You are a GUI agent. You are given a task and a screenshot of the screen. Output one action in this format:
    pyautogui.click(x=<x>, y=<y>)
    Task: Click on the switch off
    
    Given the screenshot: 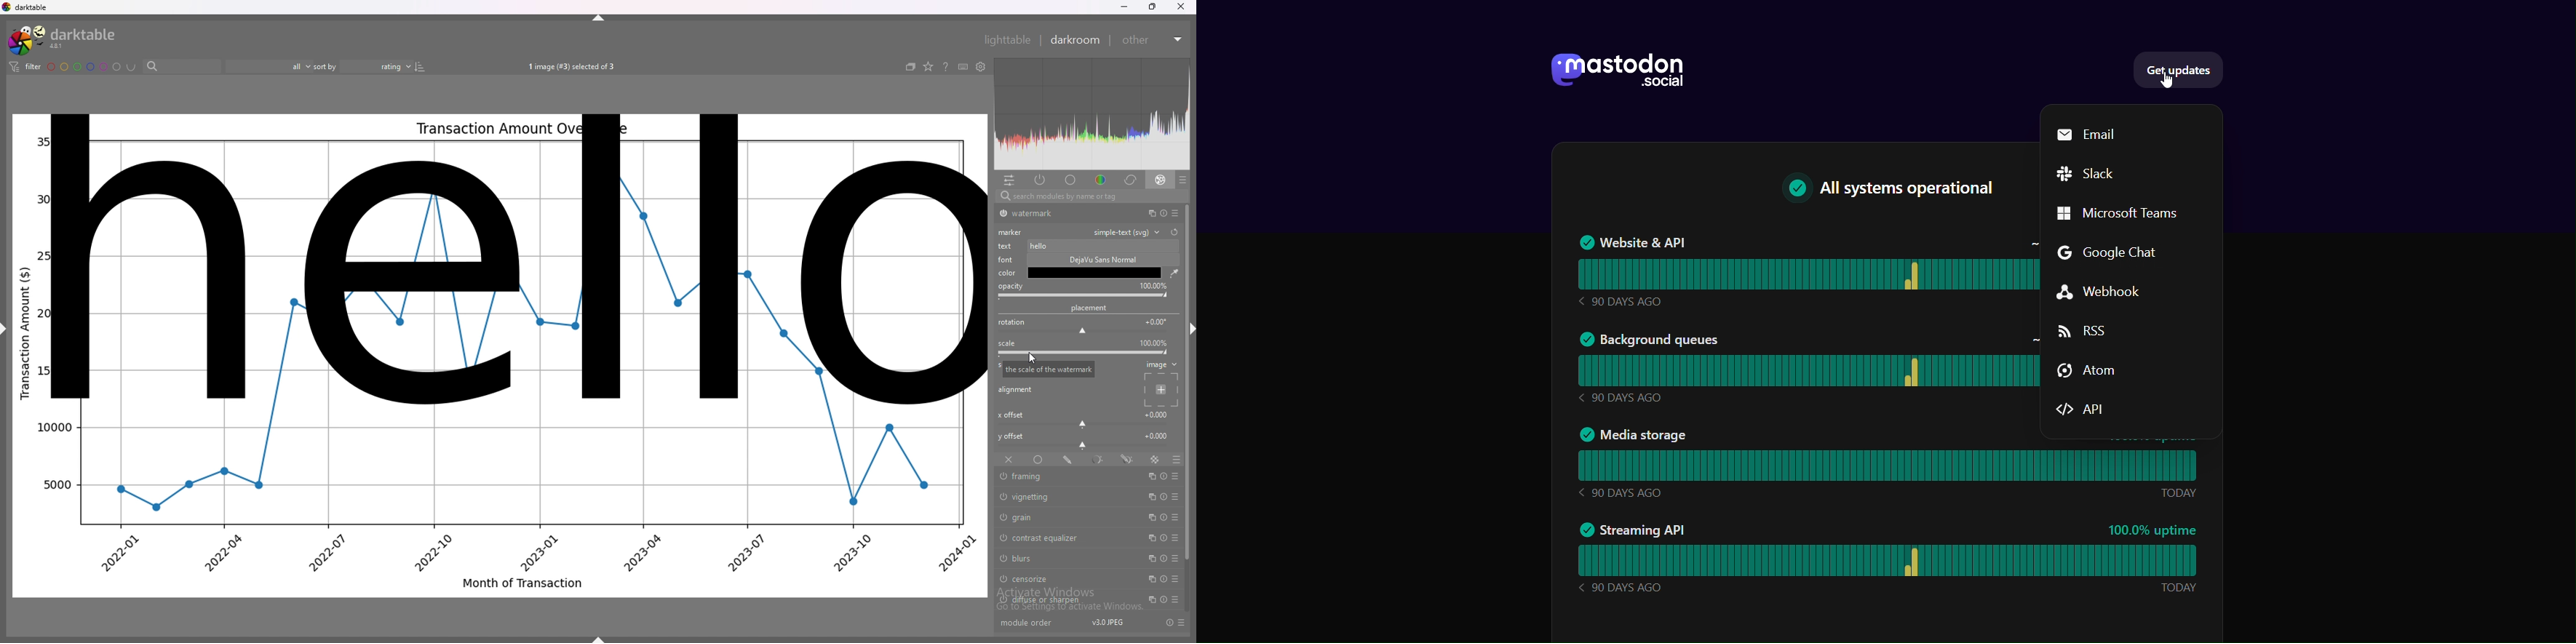 What is the action you would take?
    pyautogui.click(x=1002, y=580)
    